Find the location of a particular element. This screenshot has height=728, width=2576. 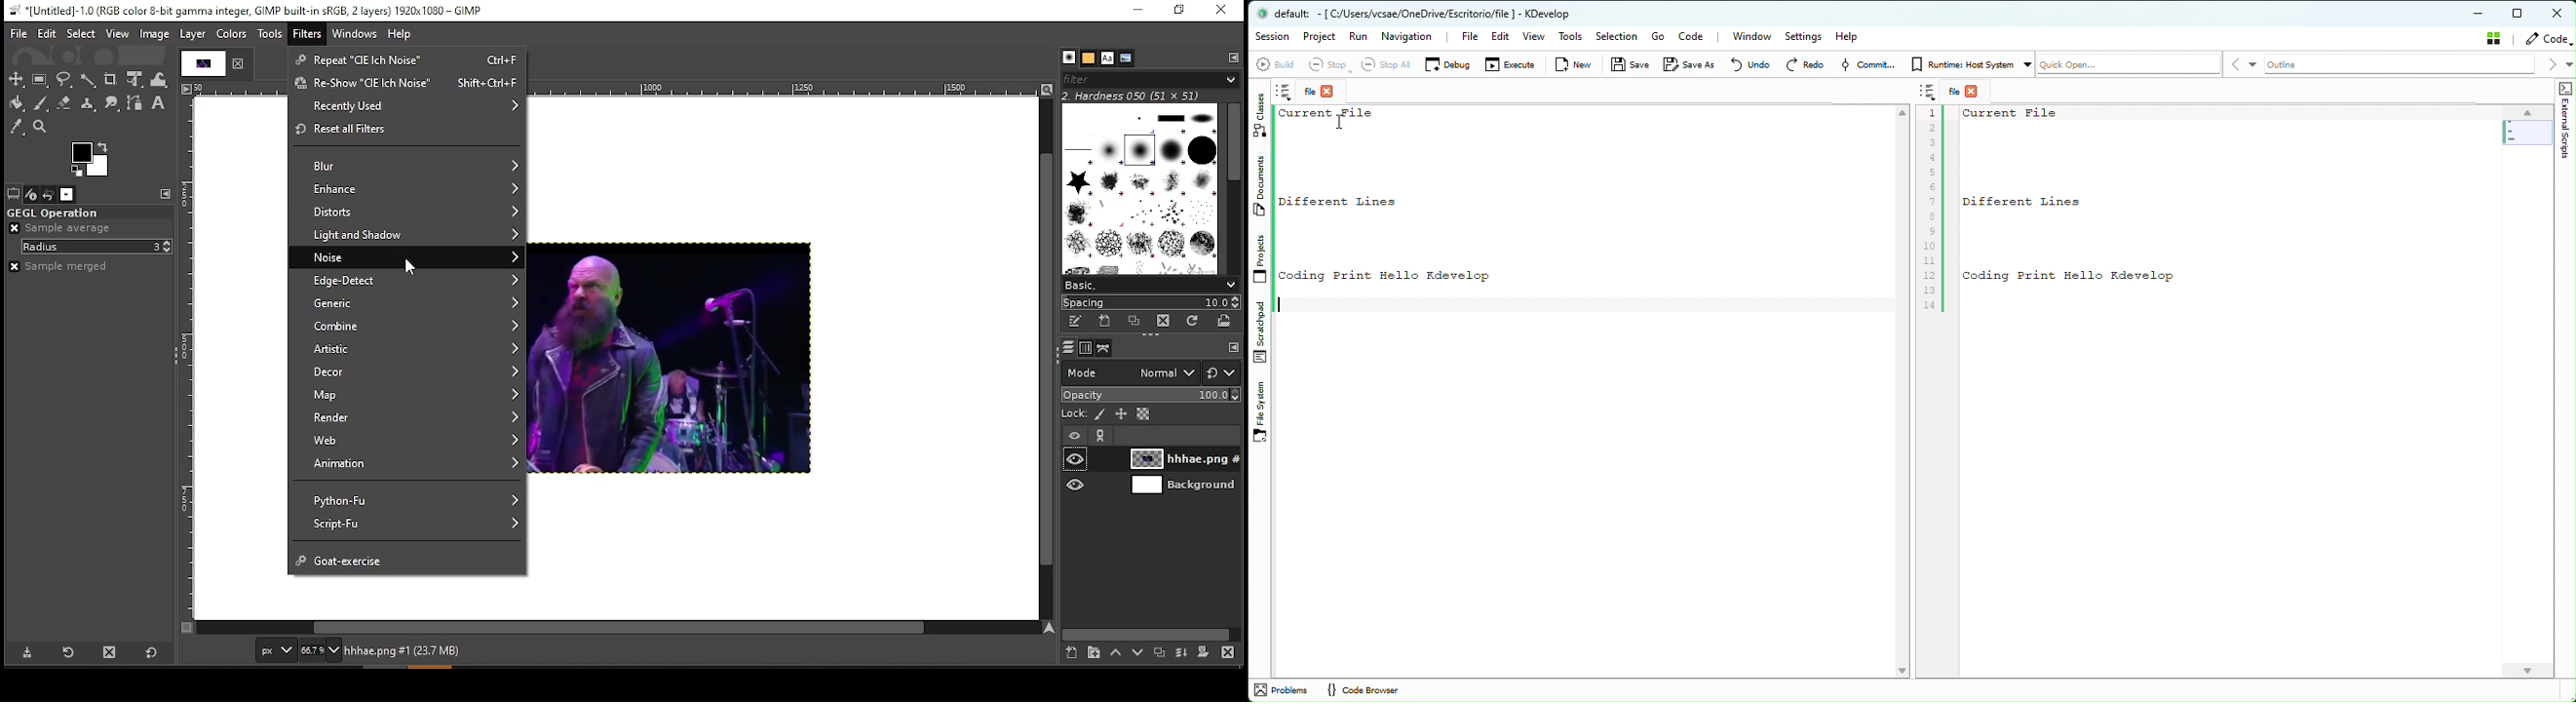

layer visibility on/off is located at coordinates (1076, 484).